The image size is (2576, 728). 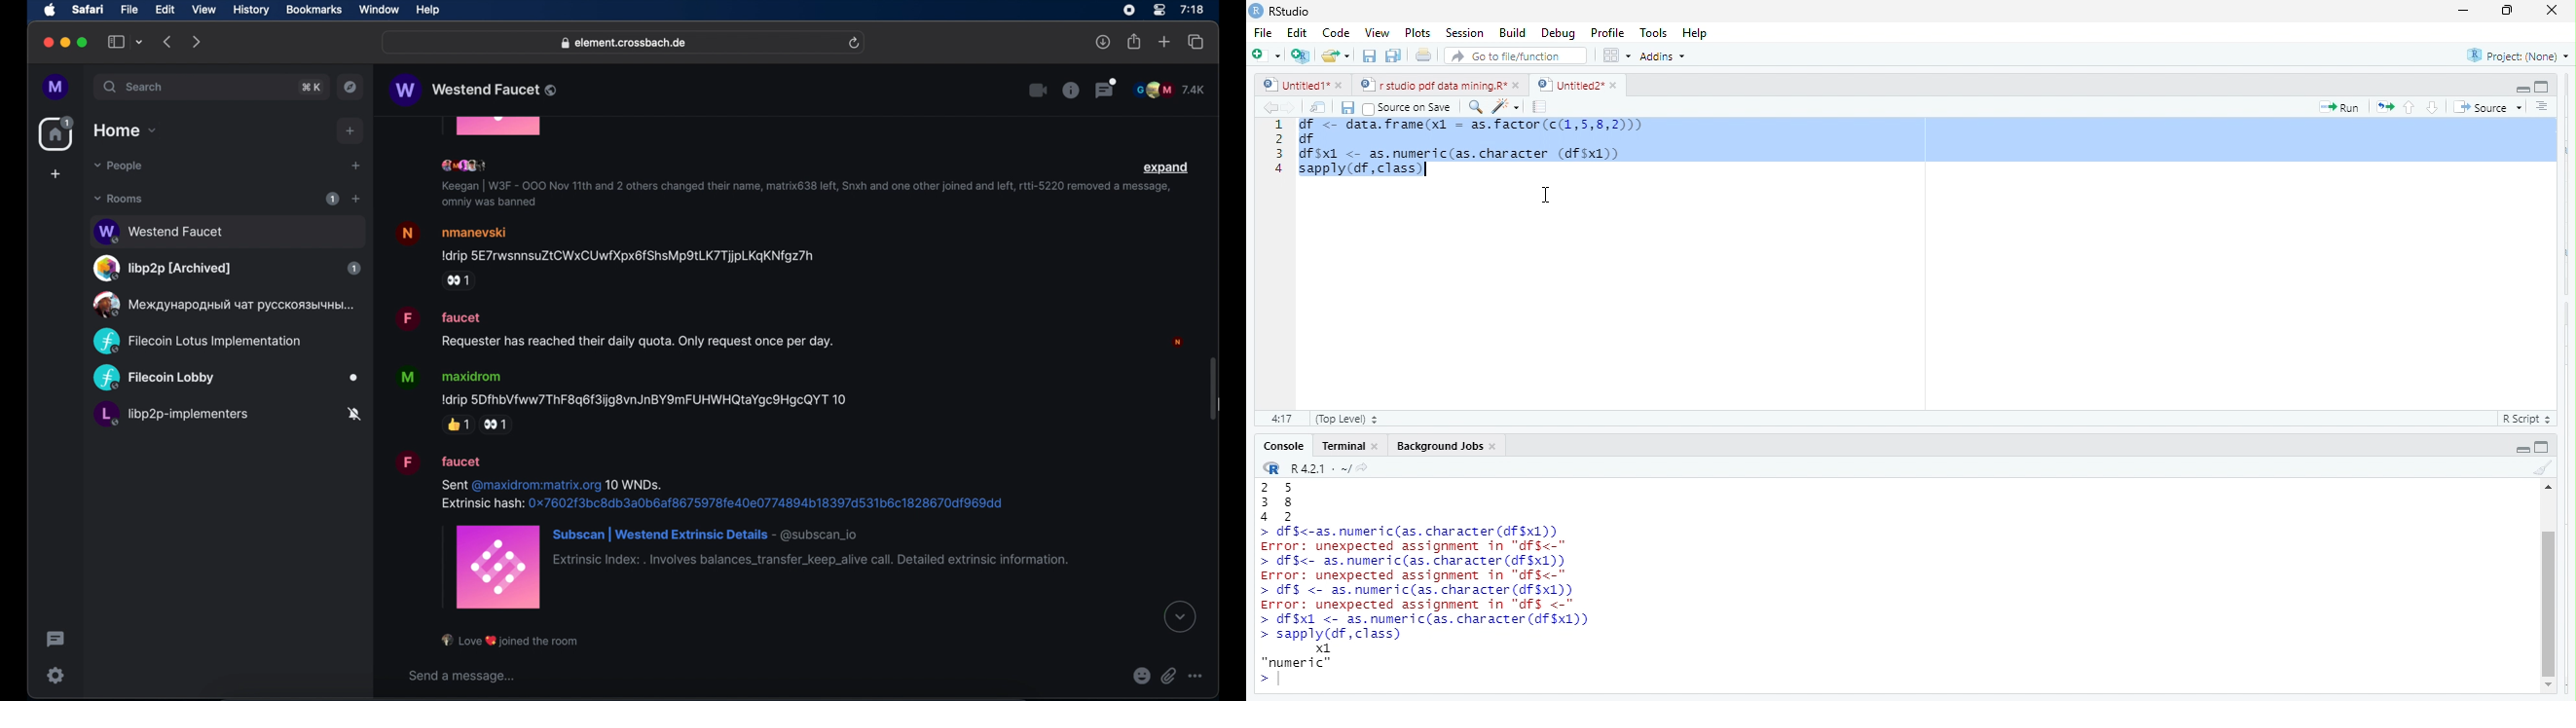 What do you see at coordinates (356, 199) in the screenshot?
I see `add room` at bounding box center [356, 199].